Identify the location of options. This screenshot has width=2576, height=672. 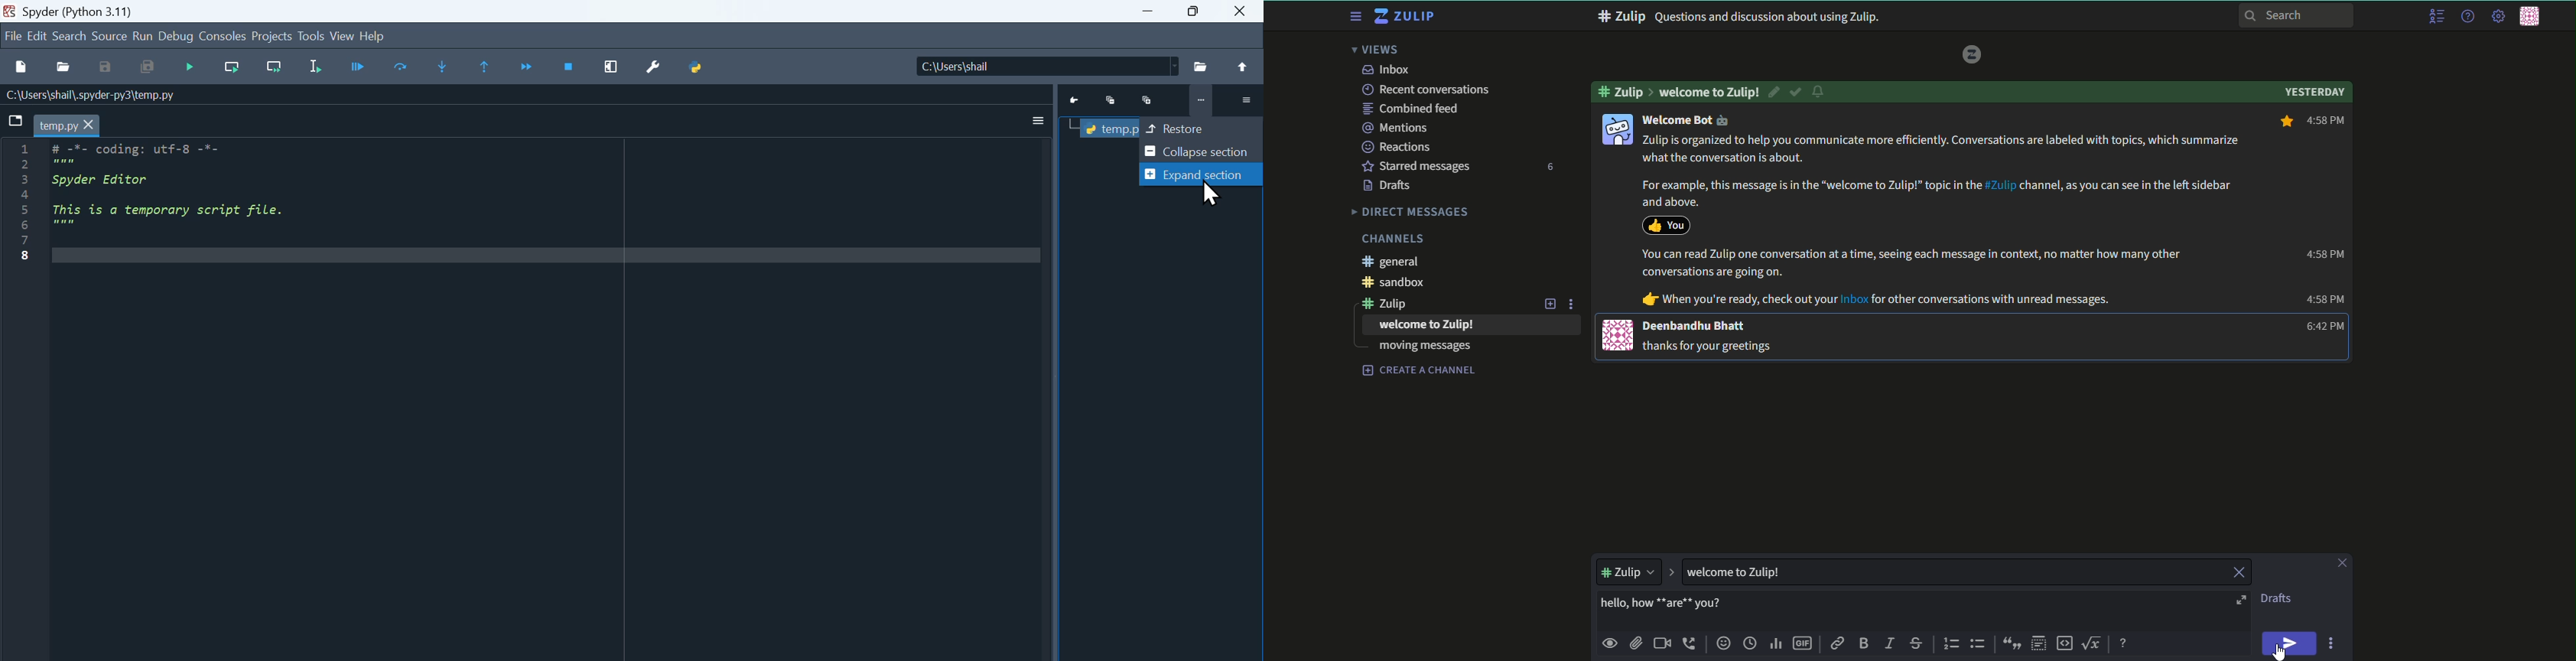
(2334, 643).